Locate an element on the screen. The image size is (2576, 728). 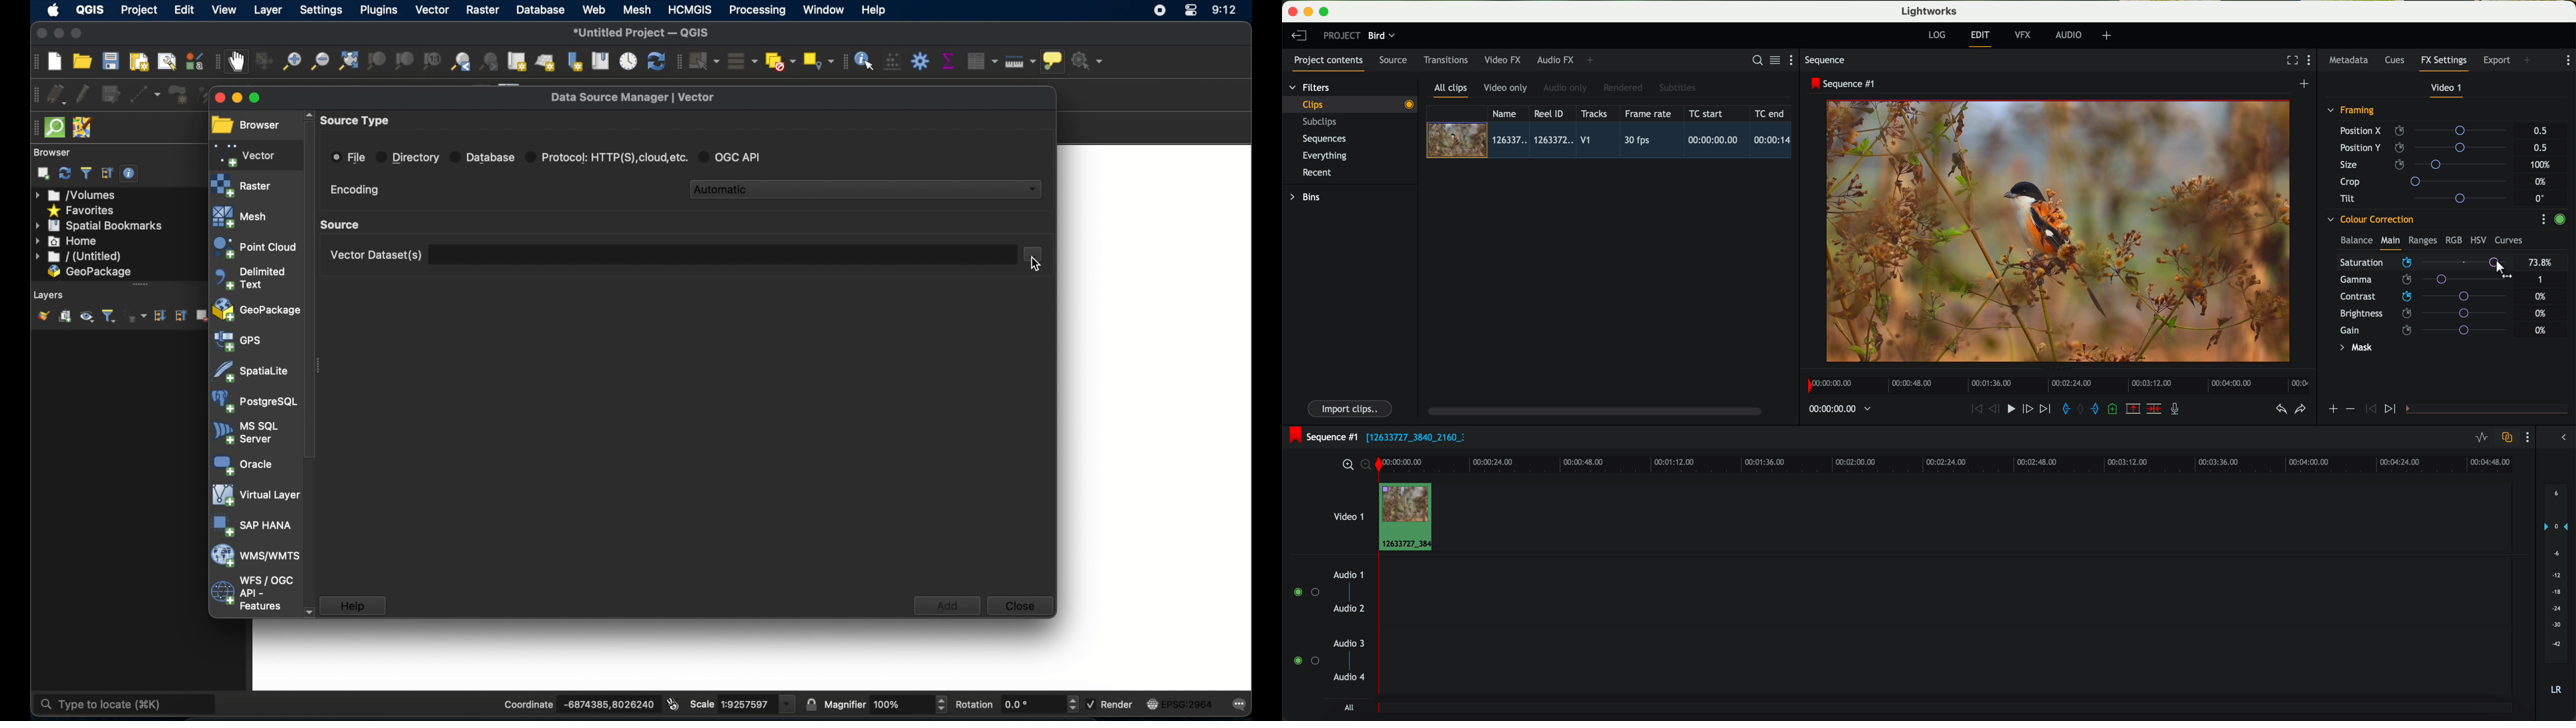
enable audio is located at coordinates (1305, 660).